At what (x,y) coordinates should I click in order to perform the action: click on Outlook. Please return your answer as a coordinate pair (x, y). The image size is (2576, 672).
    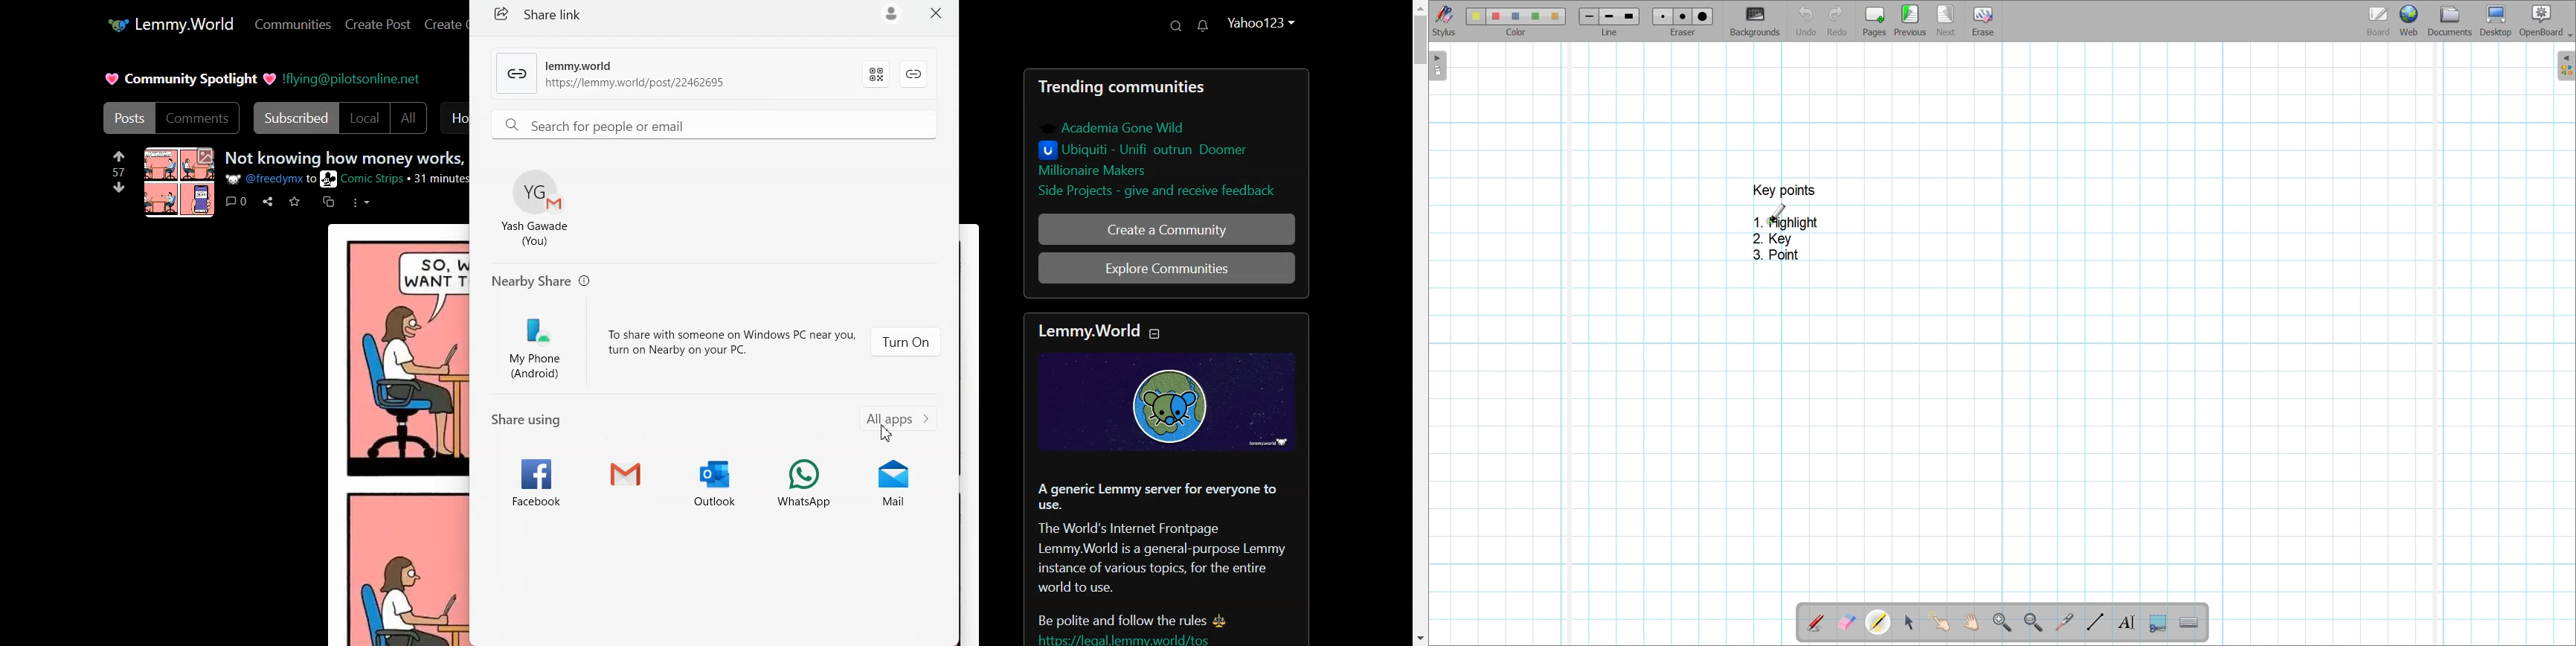
    Looking at the image, I should click on (715, 479).